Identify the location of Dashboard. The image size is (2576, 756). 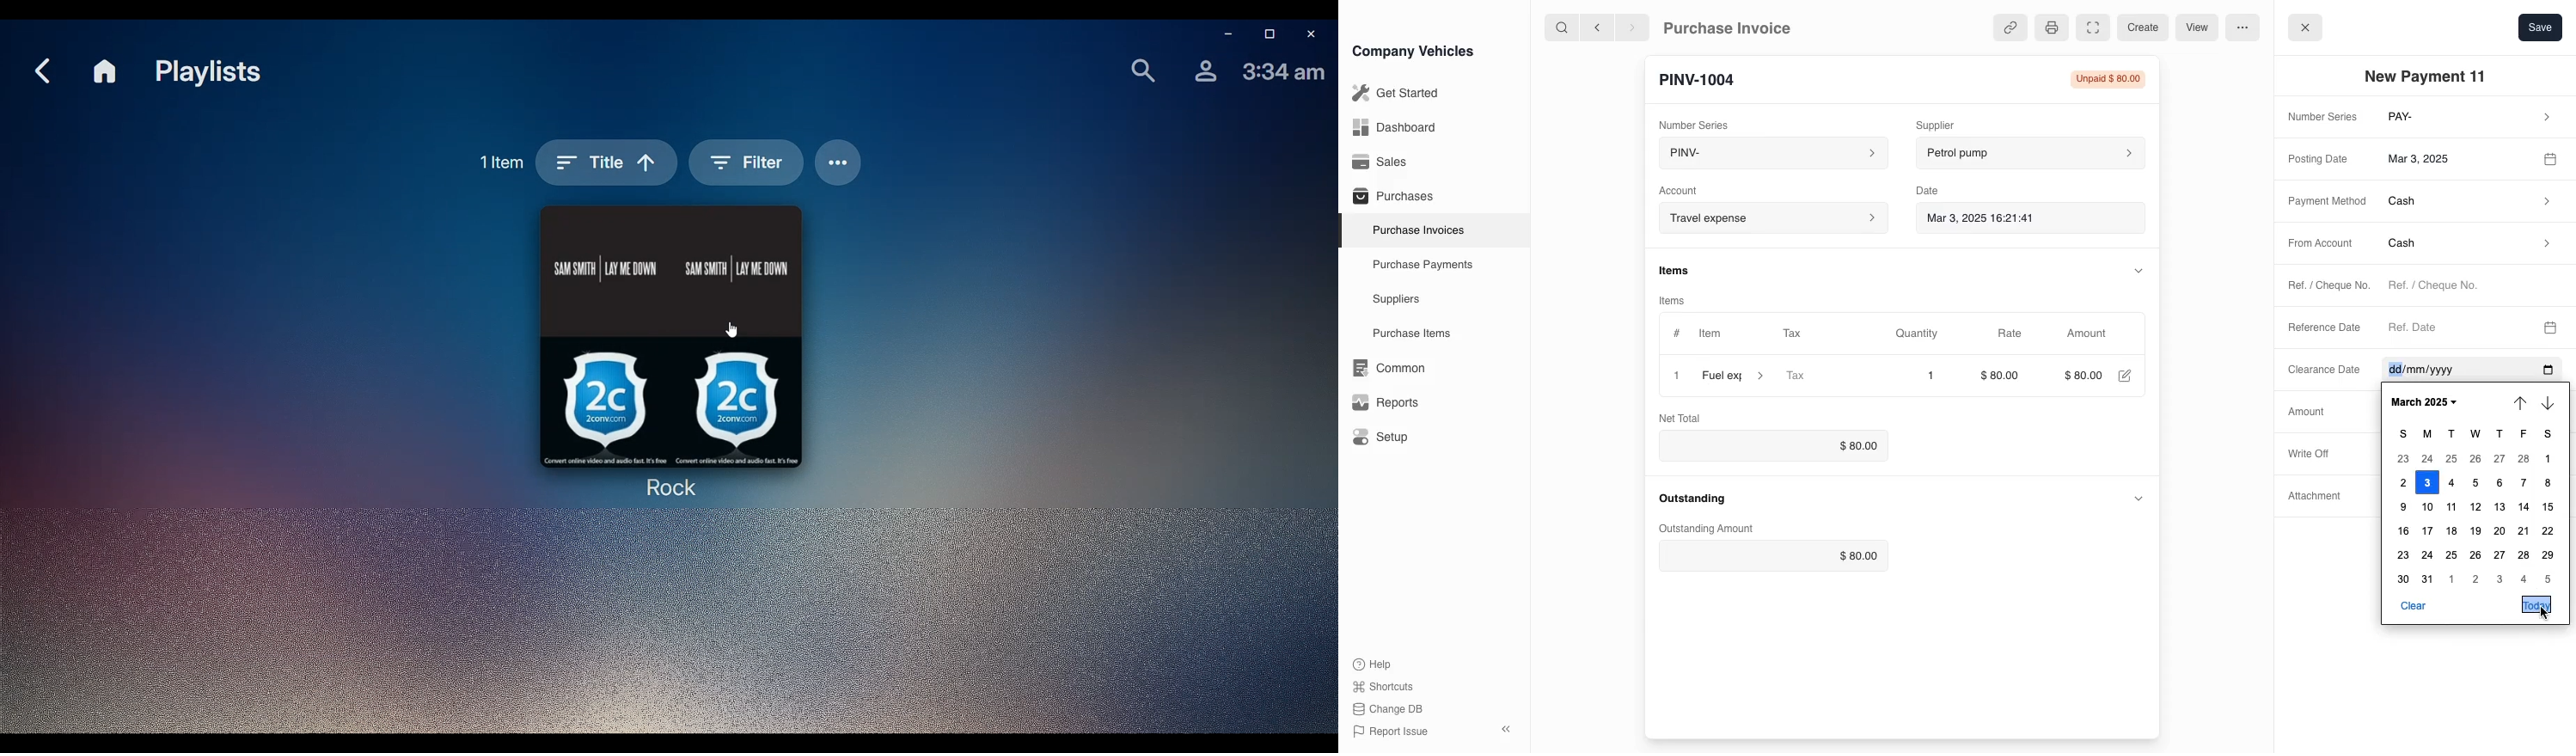
(1393, 127).